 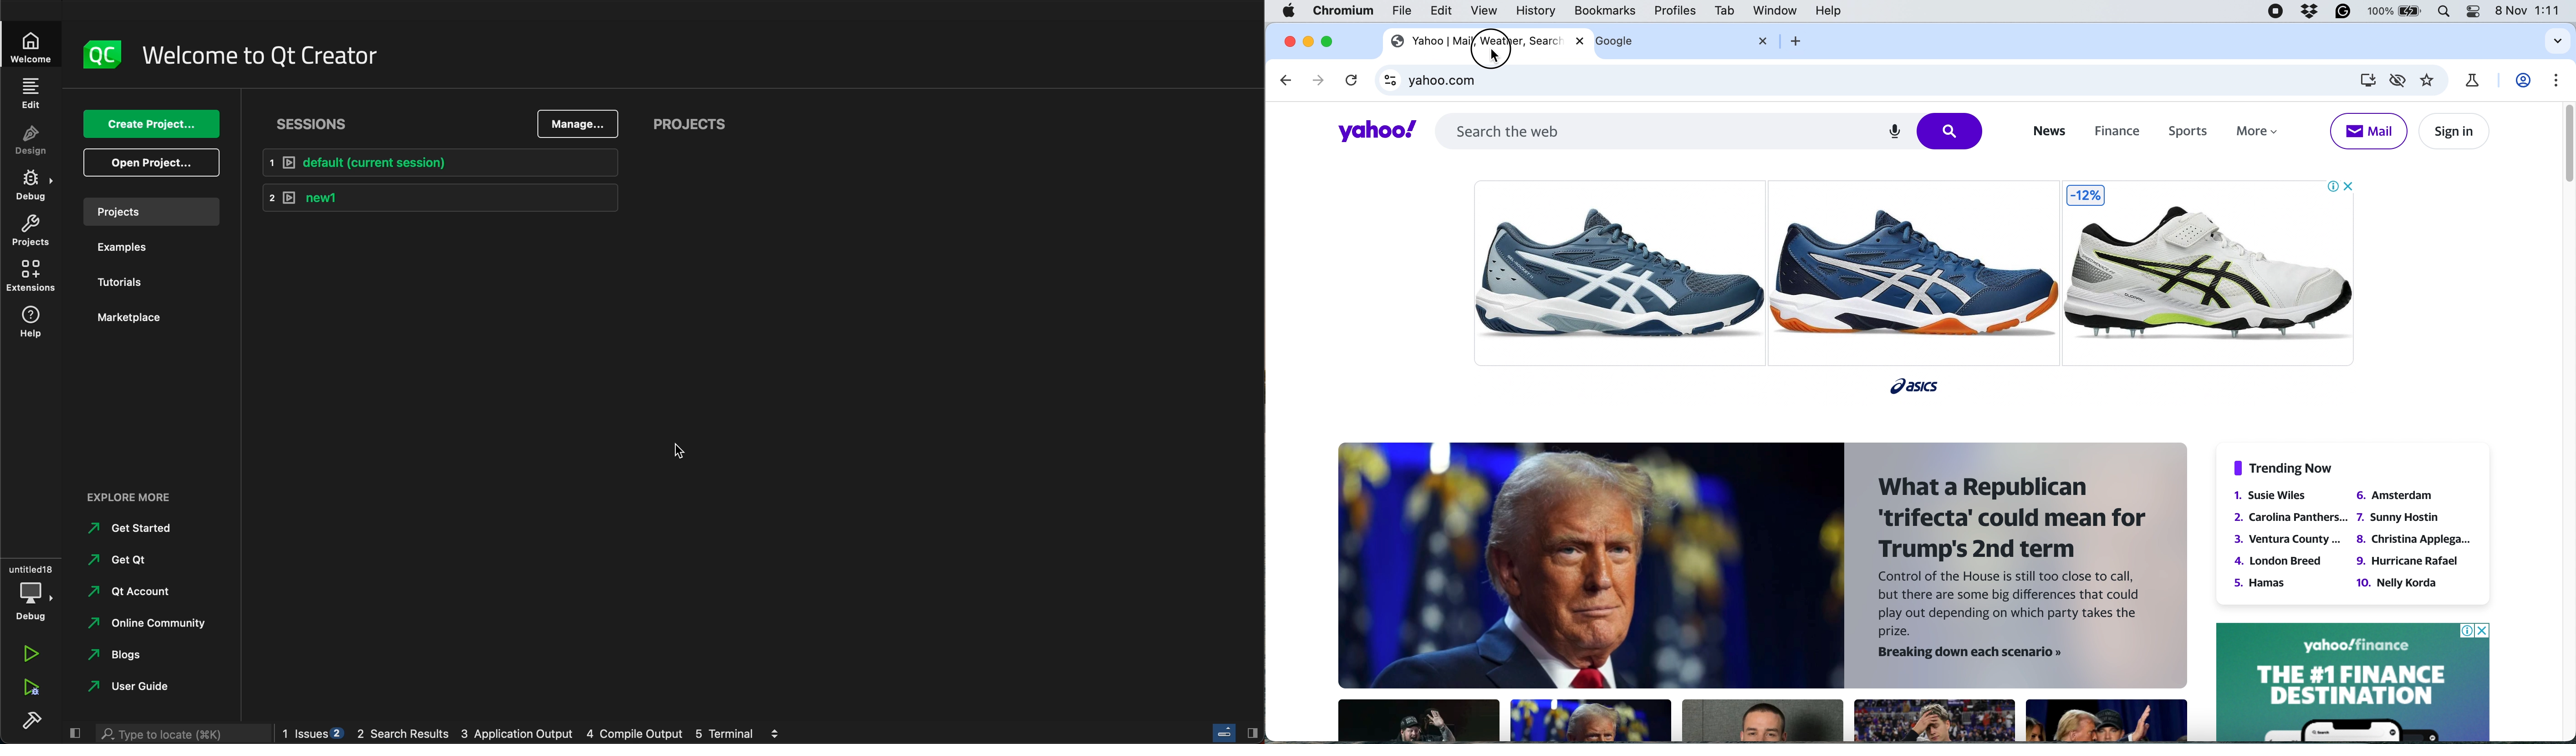 What do you see at coordinates (1922, 280) in the screenshot?
I see `ad` at bounding box center [1922, 280].